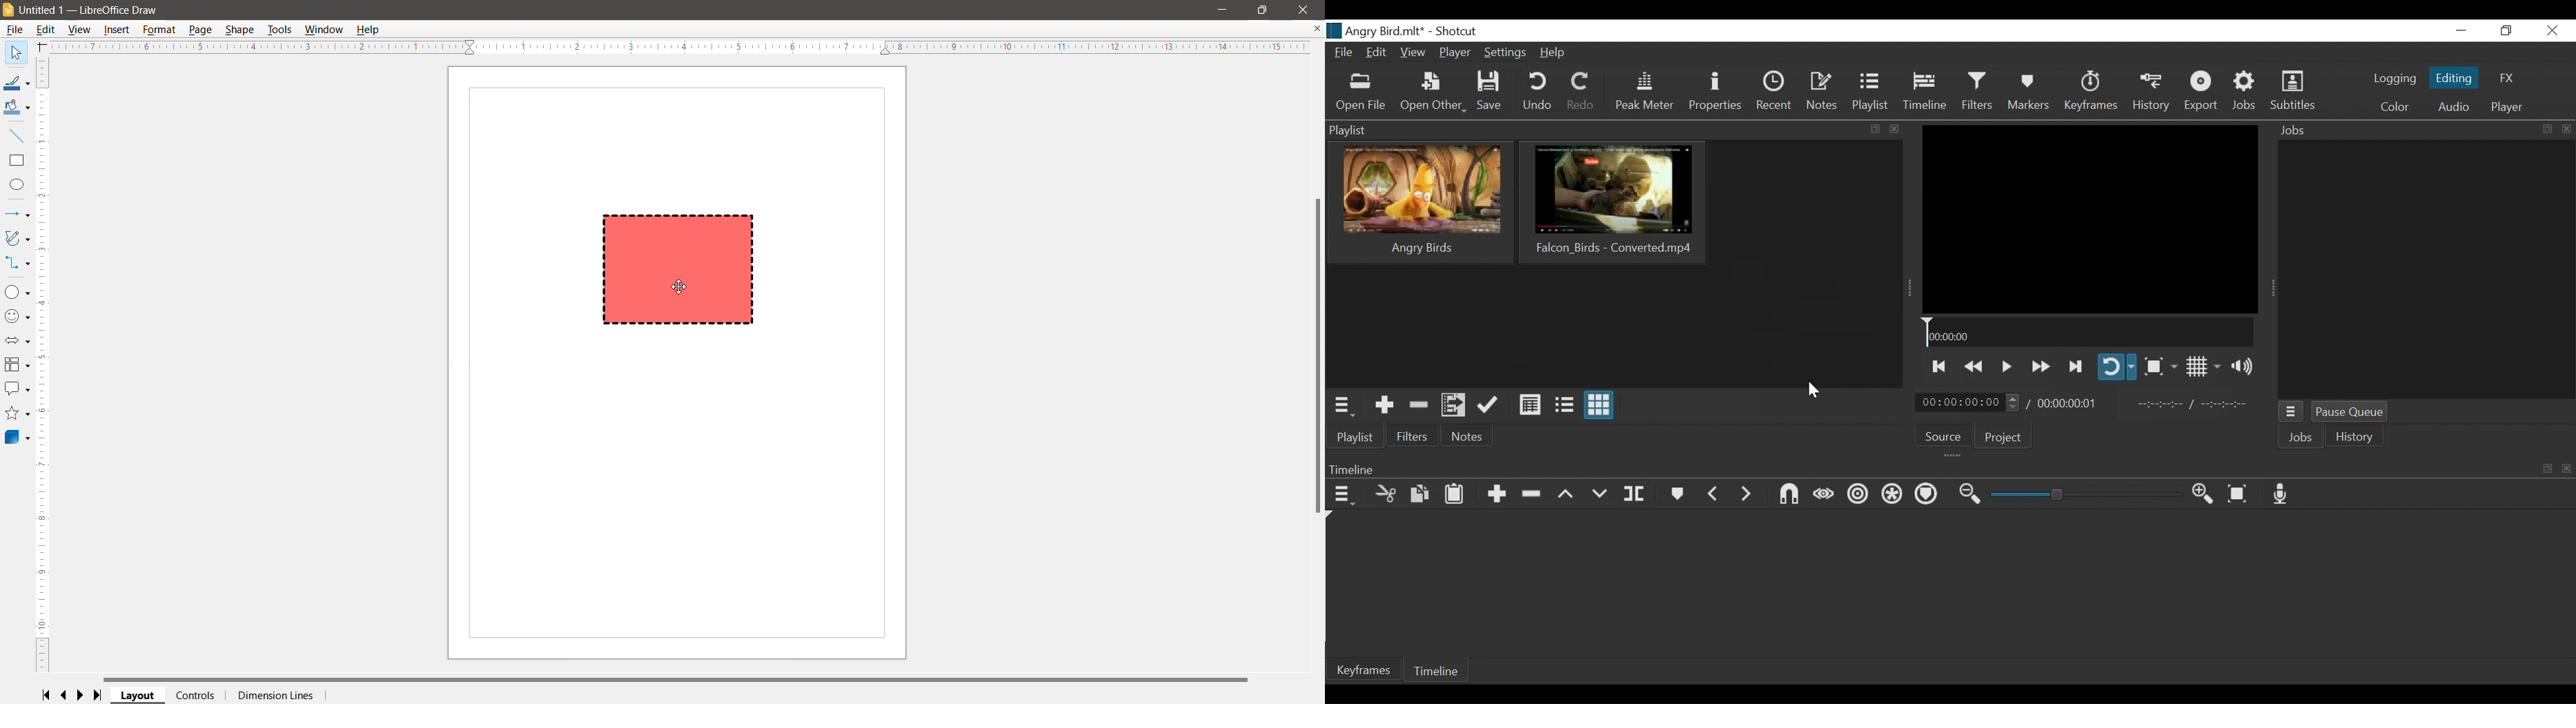 Image resolution: width=2576 pixels, height=728 pixels. What do you see at coordinates (2507, 108) in the screenshot?
I see `Player` at bounding box center [2507, 108].